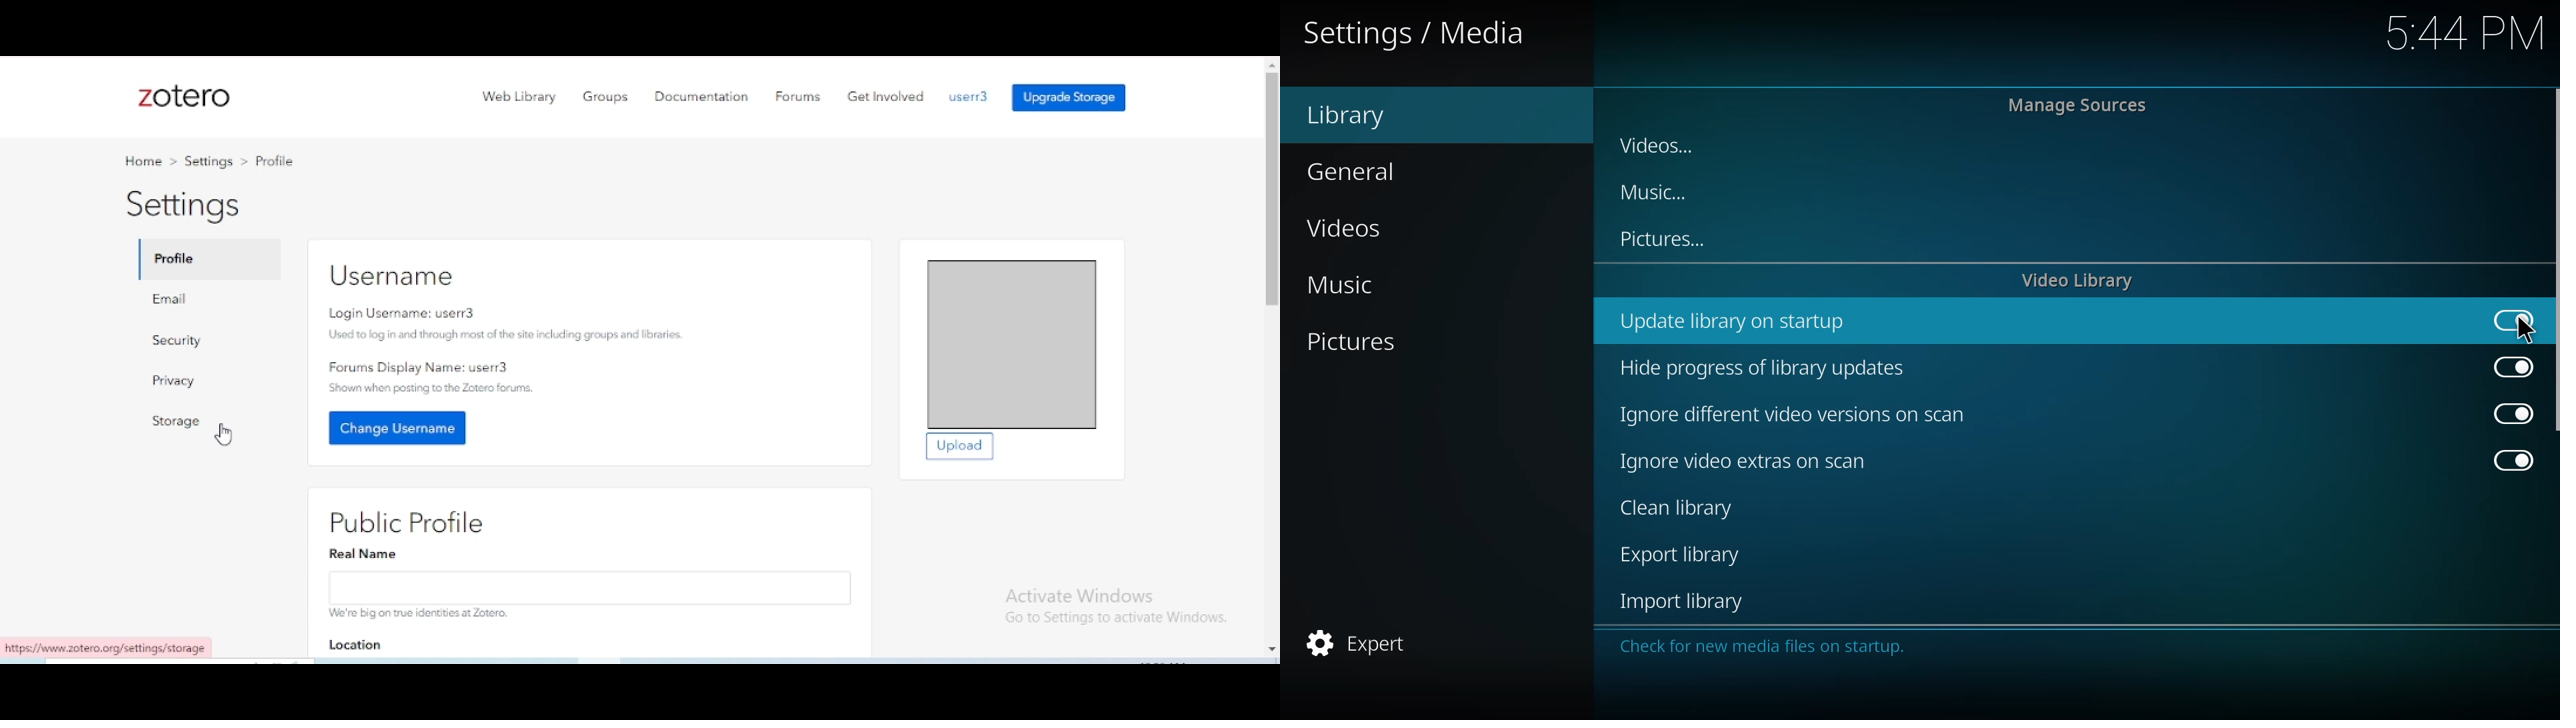  What do you see at coordinates (1272, 358) in the screenshot?
I see `vertical scroll bar` at bounding box center [1272, 358].